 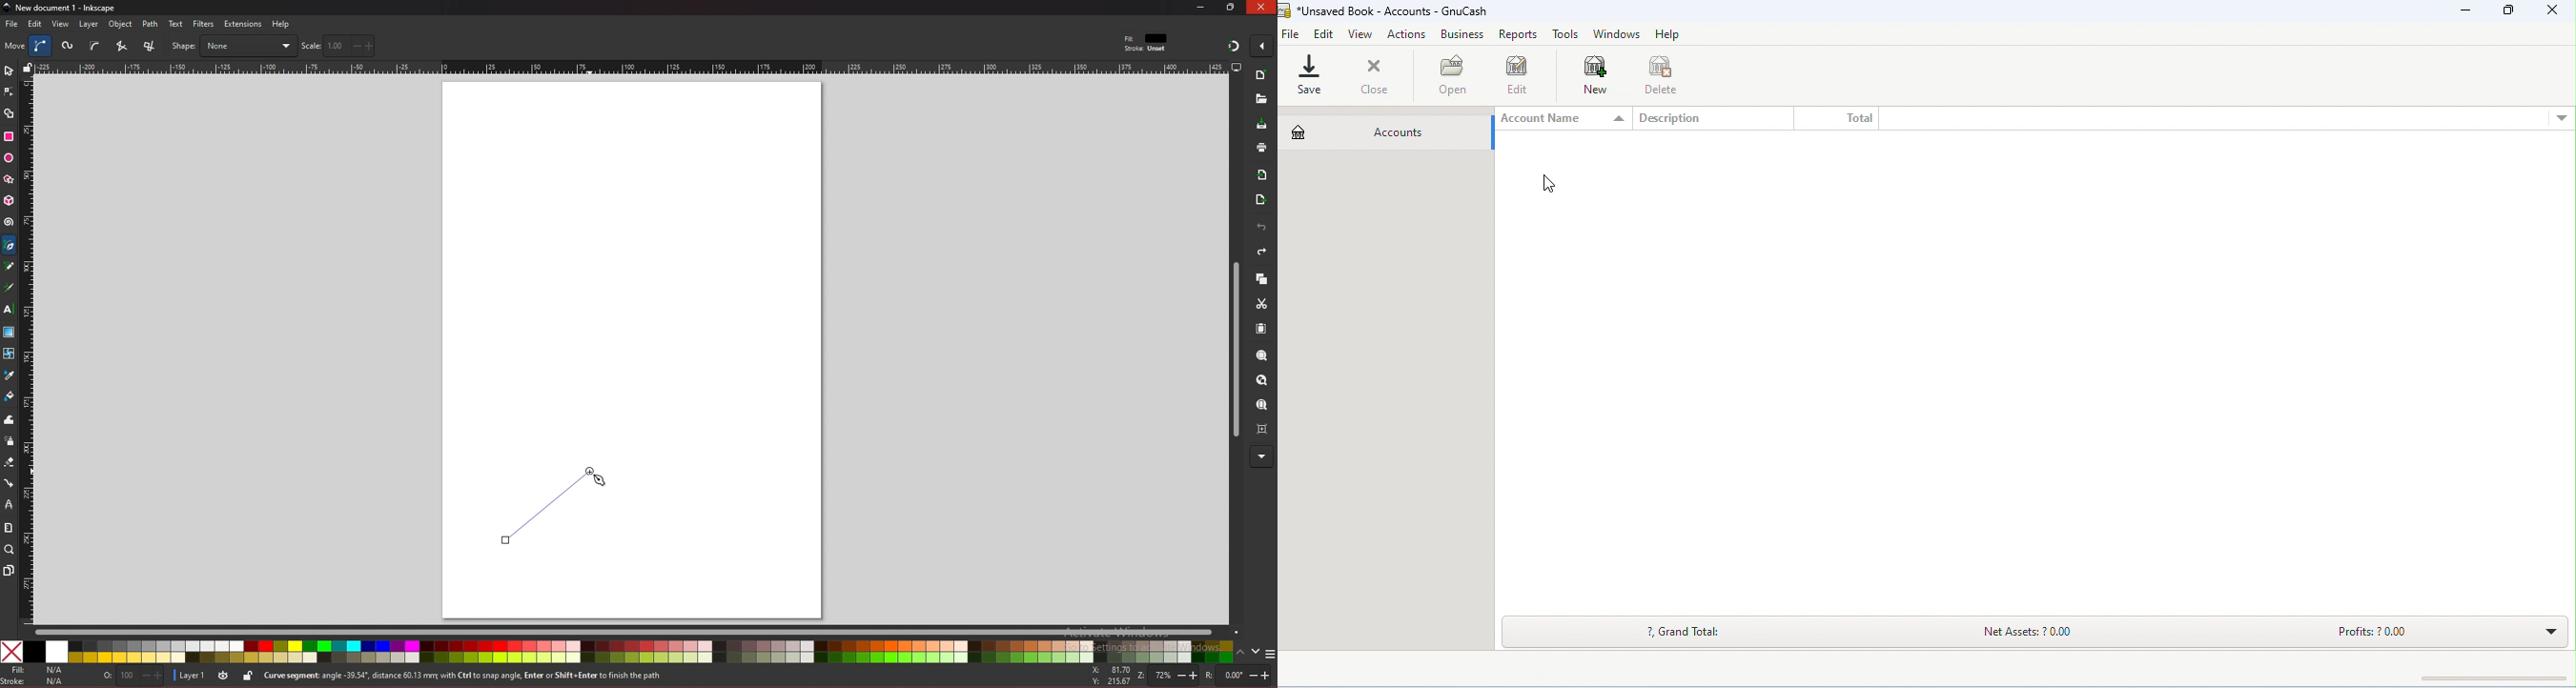 I want to click on filters, so click(x=204, y=24).